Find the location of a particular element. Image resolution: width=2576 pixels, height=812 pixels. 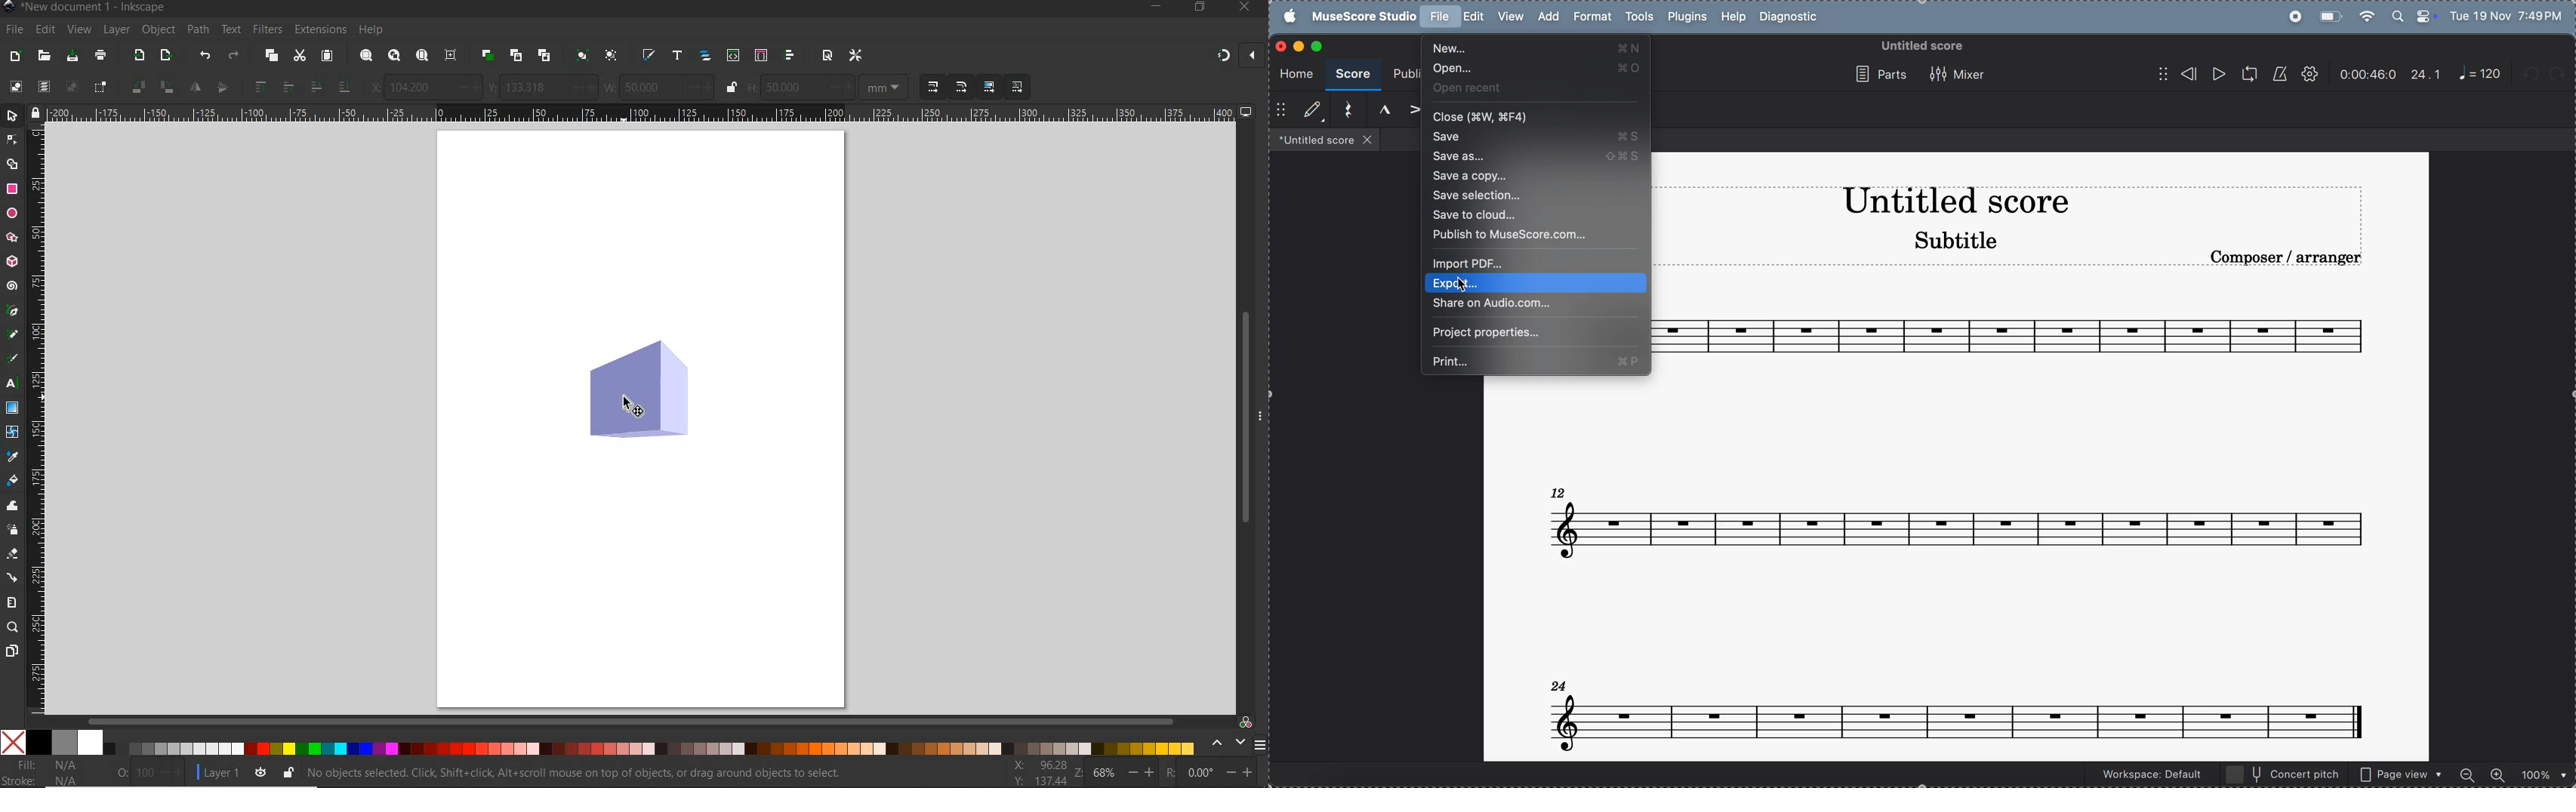

zoom drawing is located at coordinates (394, 54).